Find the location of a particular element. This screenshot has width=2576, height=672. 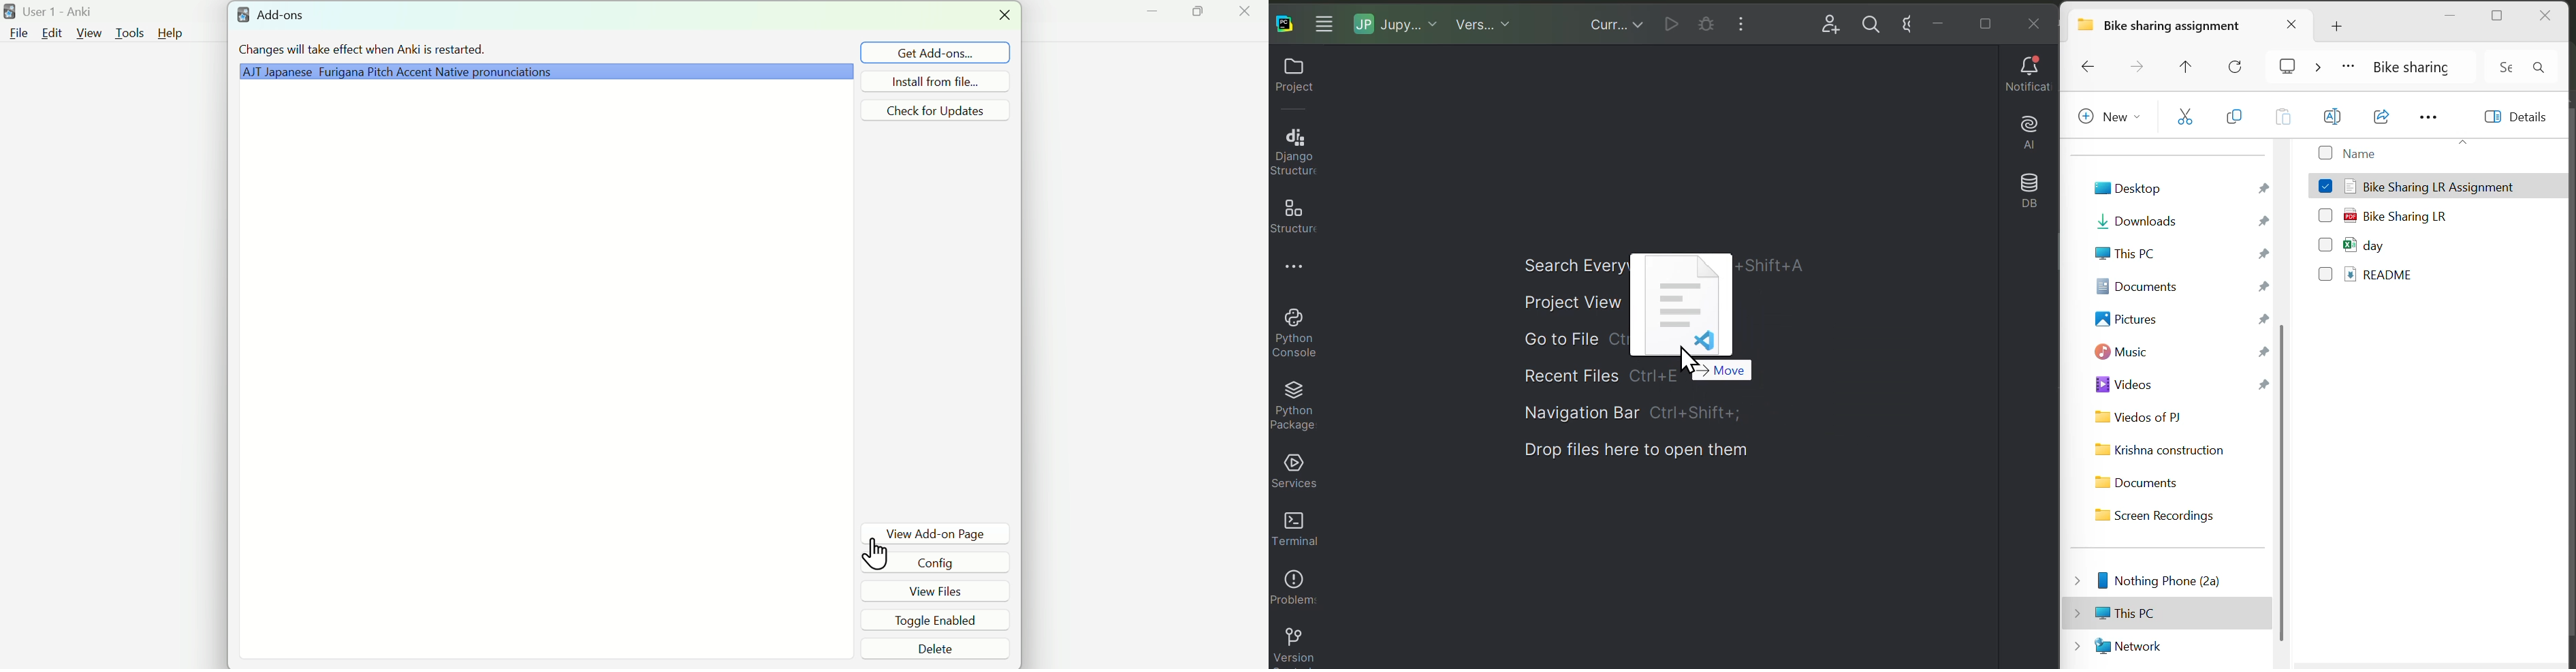

Move up is located at coordinates (2193, 66).